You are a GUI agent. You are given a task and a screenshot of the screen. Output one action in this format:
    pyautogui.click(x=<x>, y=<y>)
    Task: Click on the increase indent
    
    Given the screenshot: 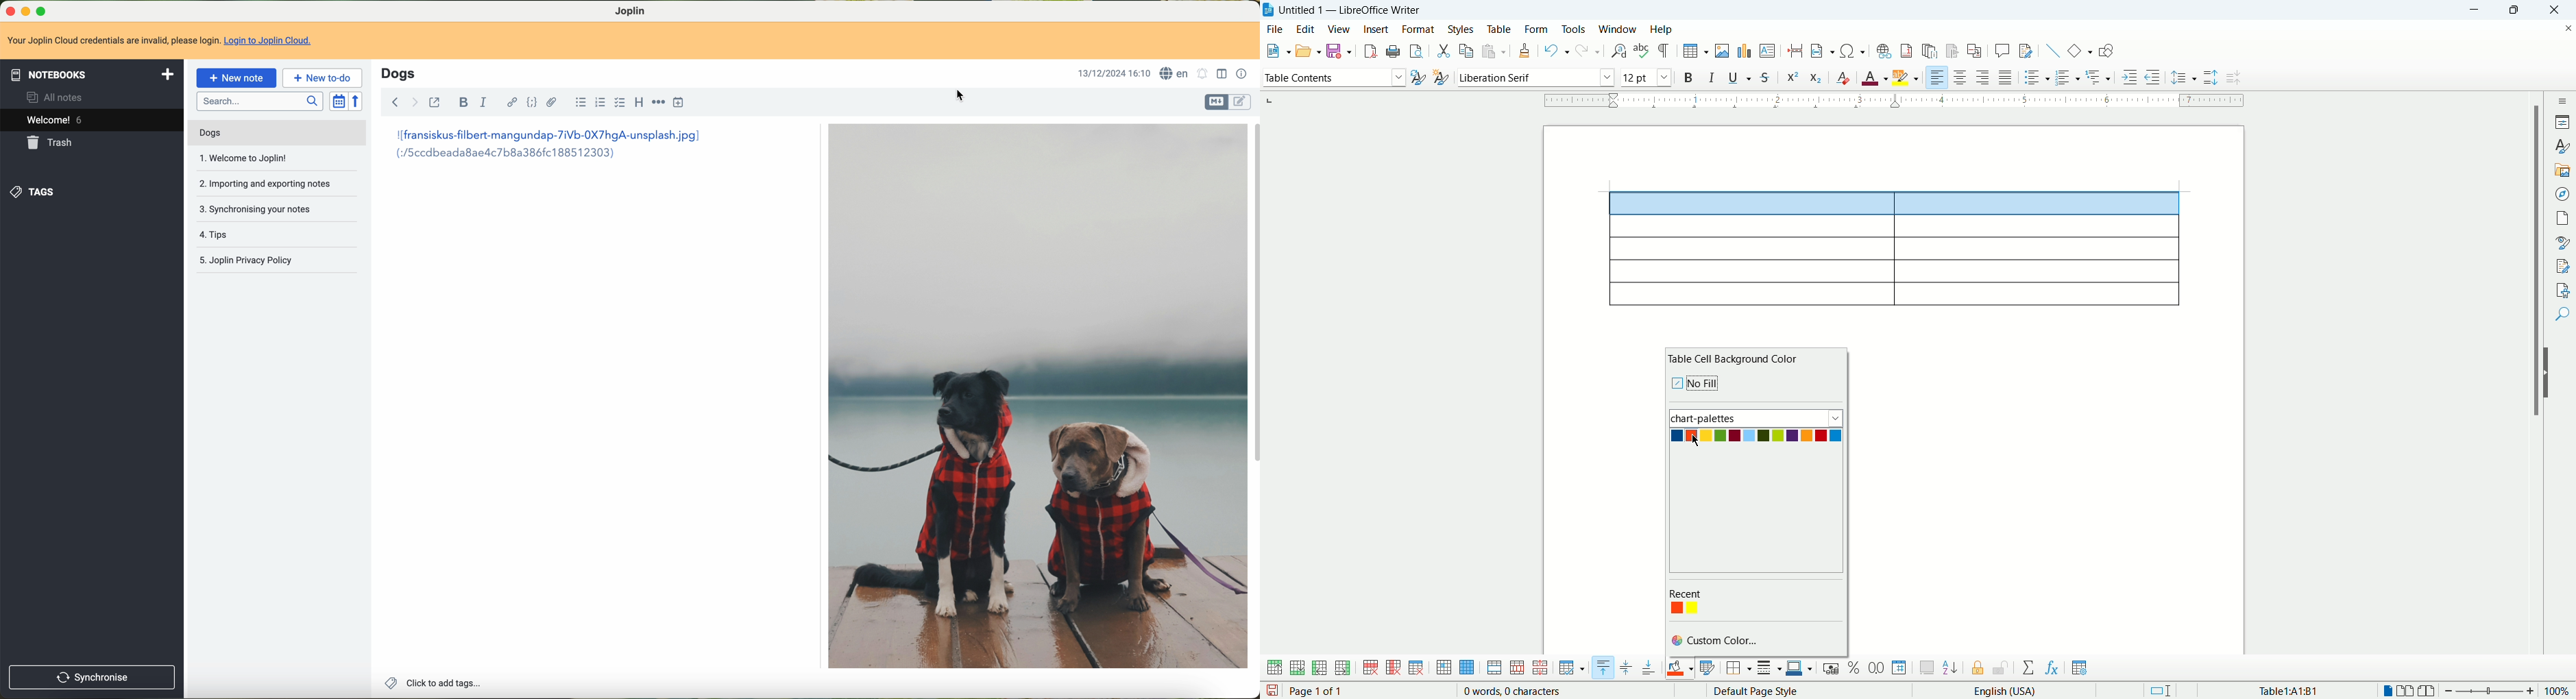 What is the action you would take?
    pyautogui.click(x=2132, y=75)
    